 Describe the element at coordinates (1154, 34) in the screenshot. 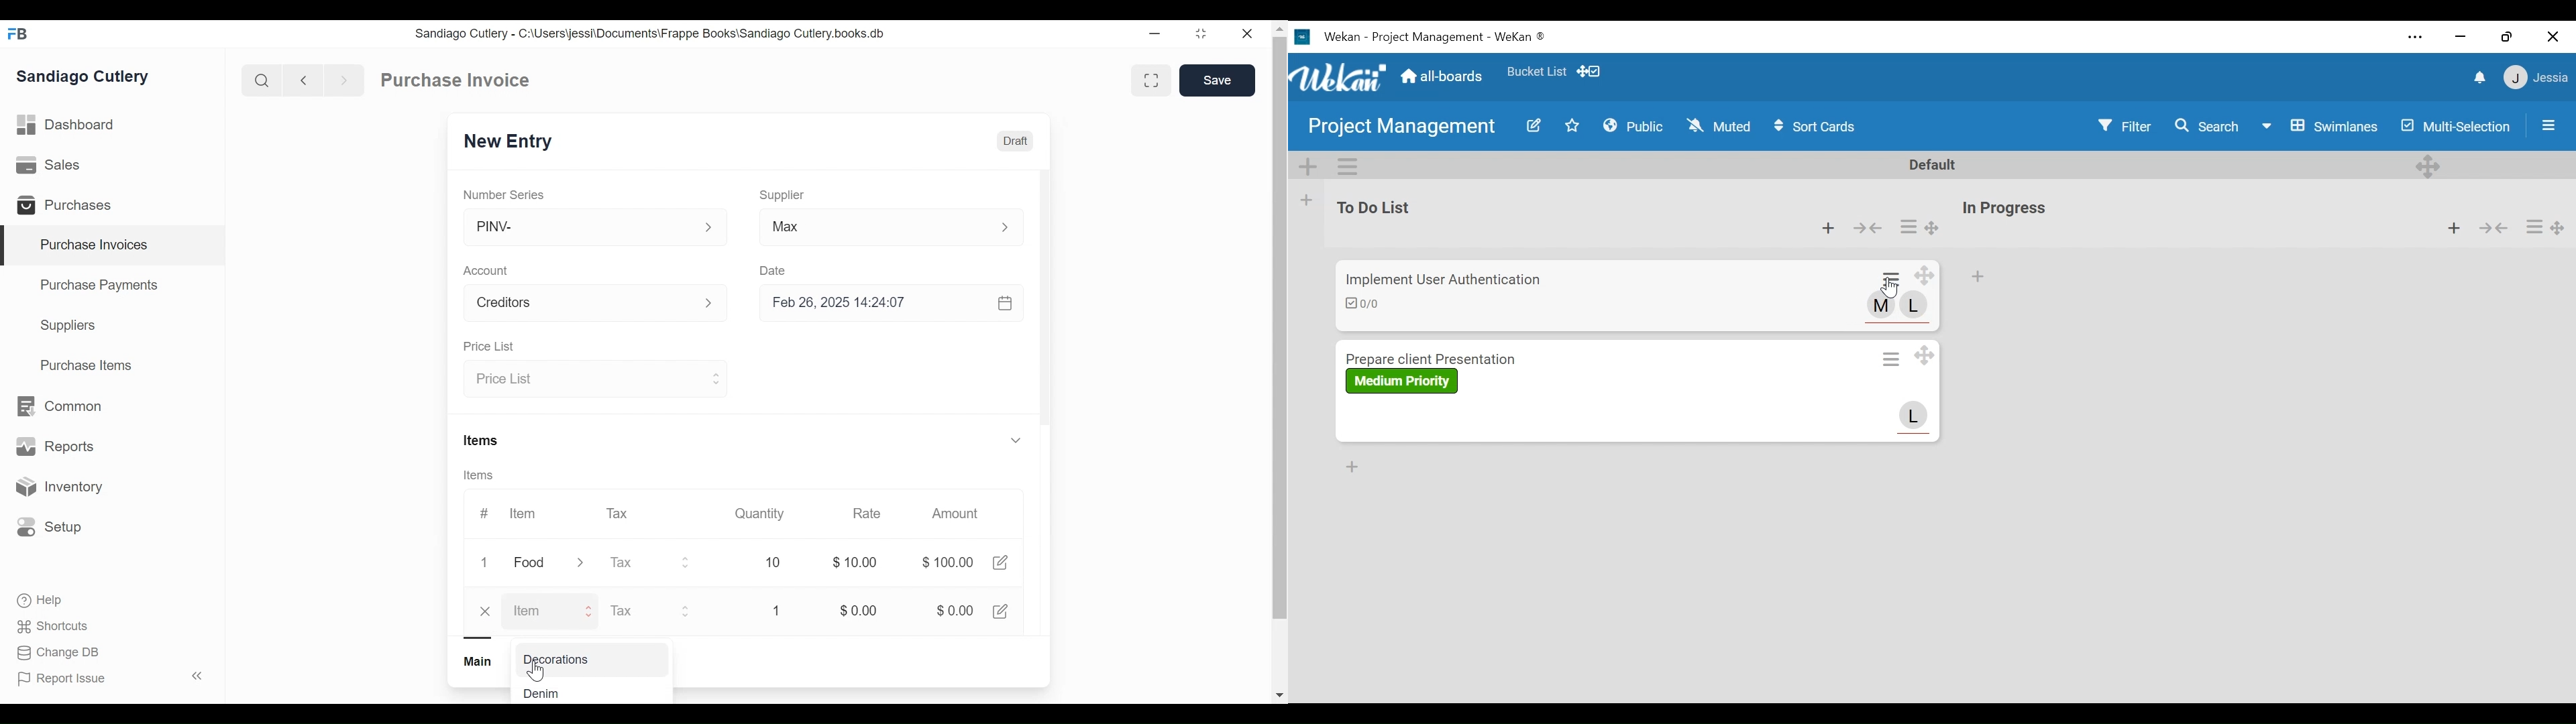

I see `Minimize` at that location.